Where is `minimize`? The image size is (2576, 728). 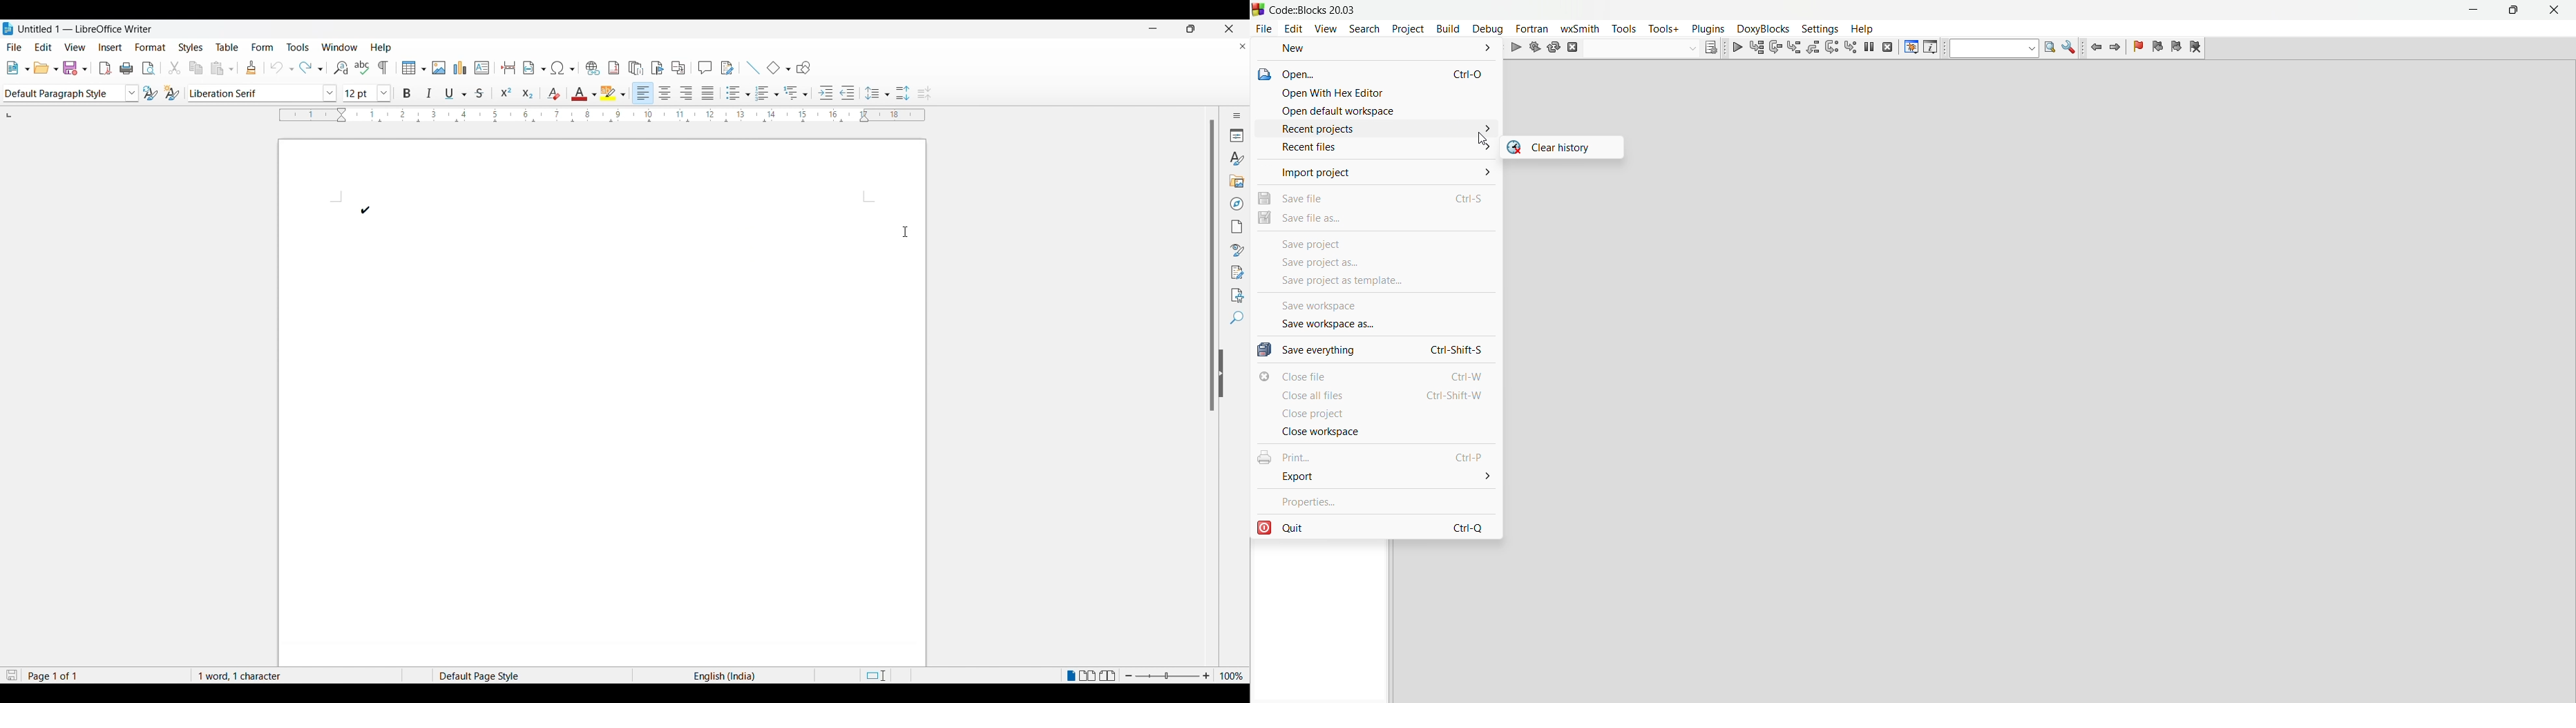
minimize is located at coordinates (2474, 12).